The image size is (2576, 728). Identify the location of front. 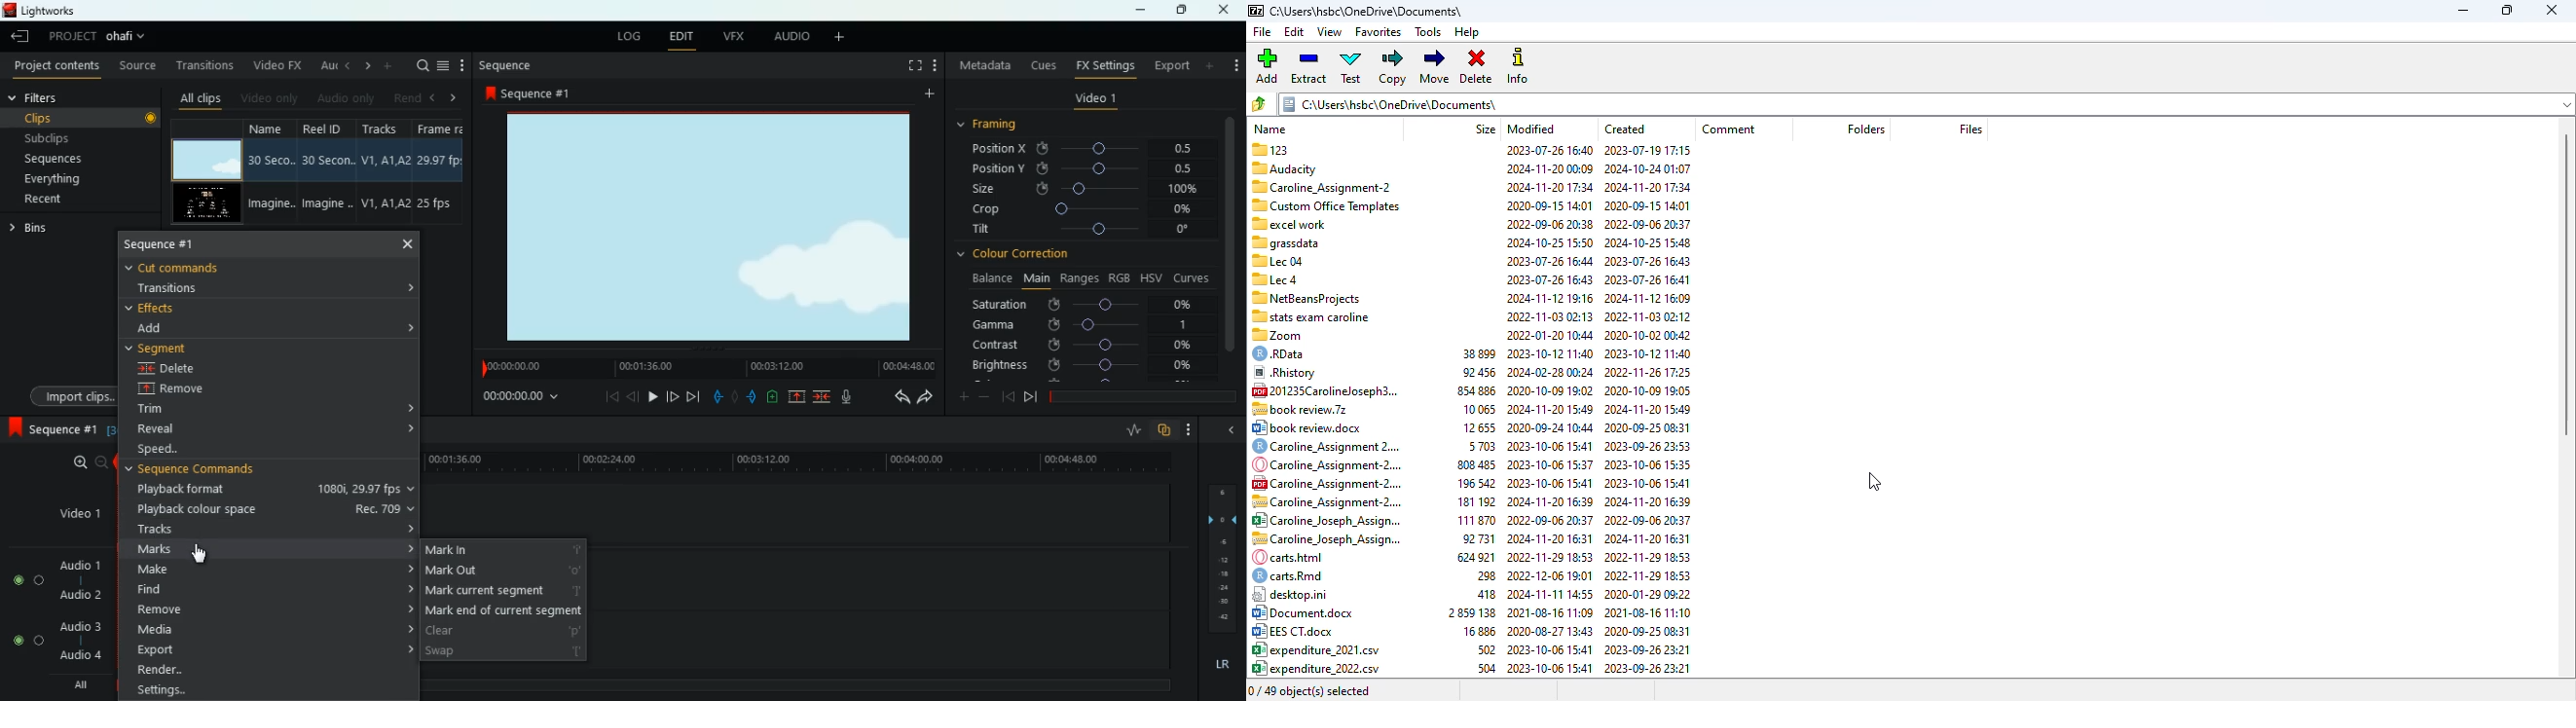
(674, 396).